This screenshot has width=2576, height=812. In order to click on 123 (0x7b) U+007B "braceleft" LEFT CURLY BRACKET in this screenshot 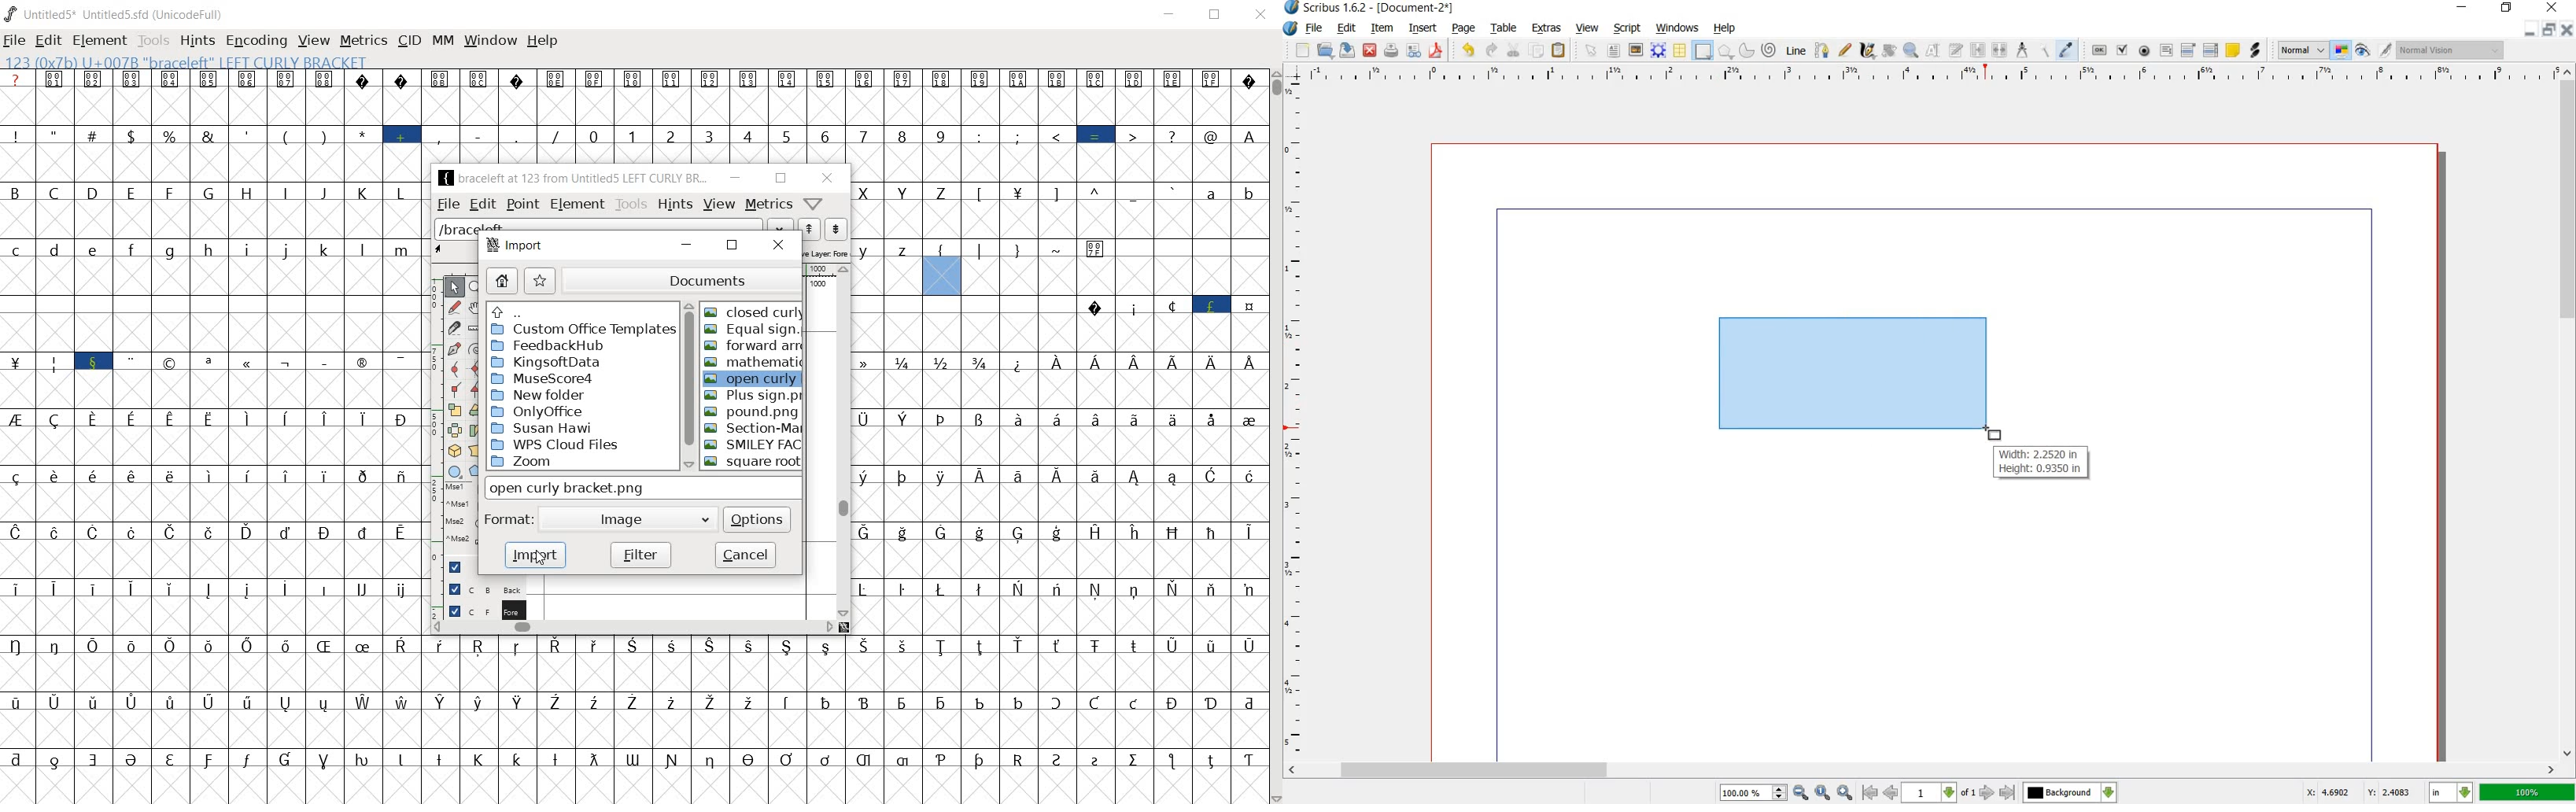, I will do `click(942, 275)`.